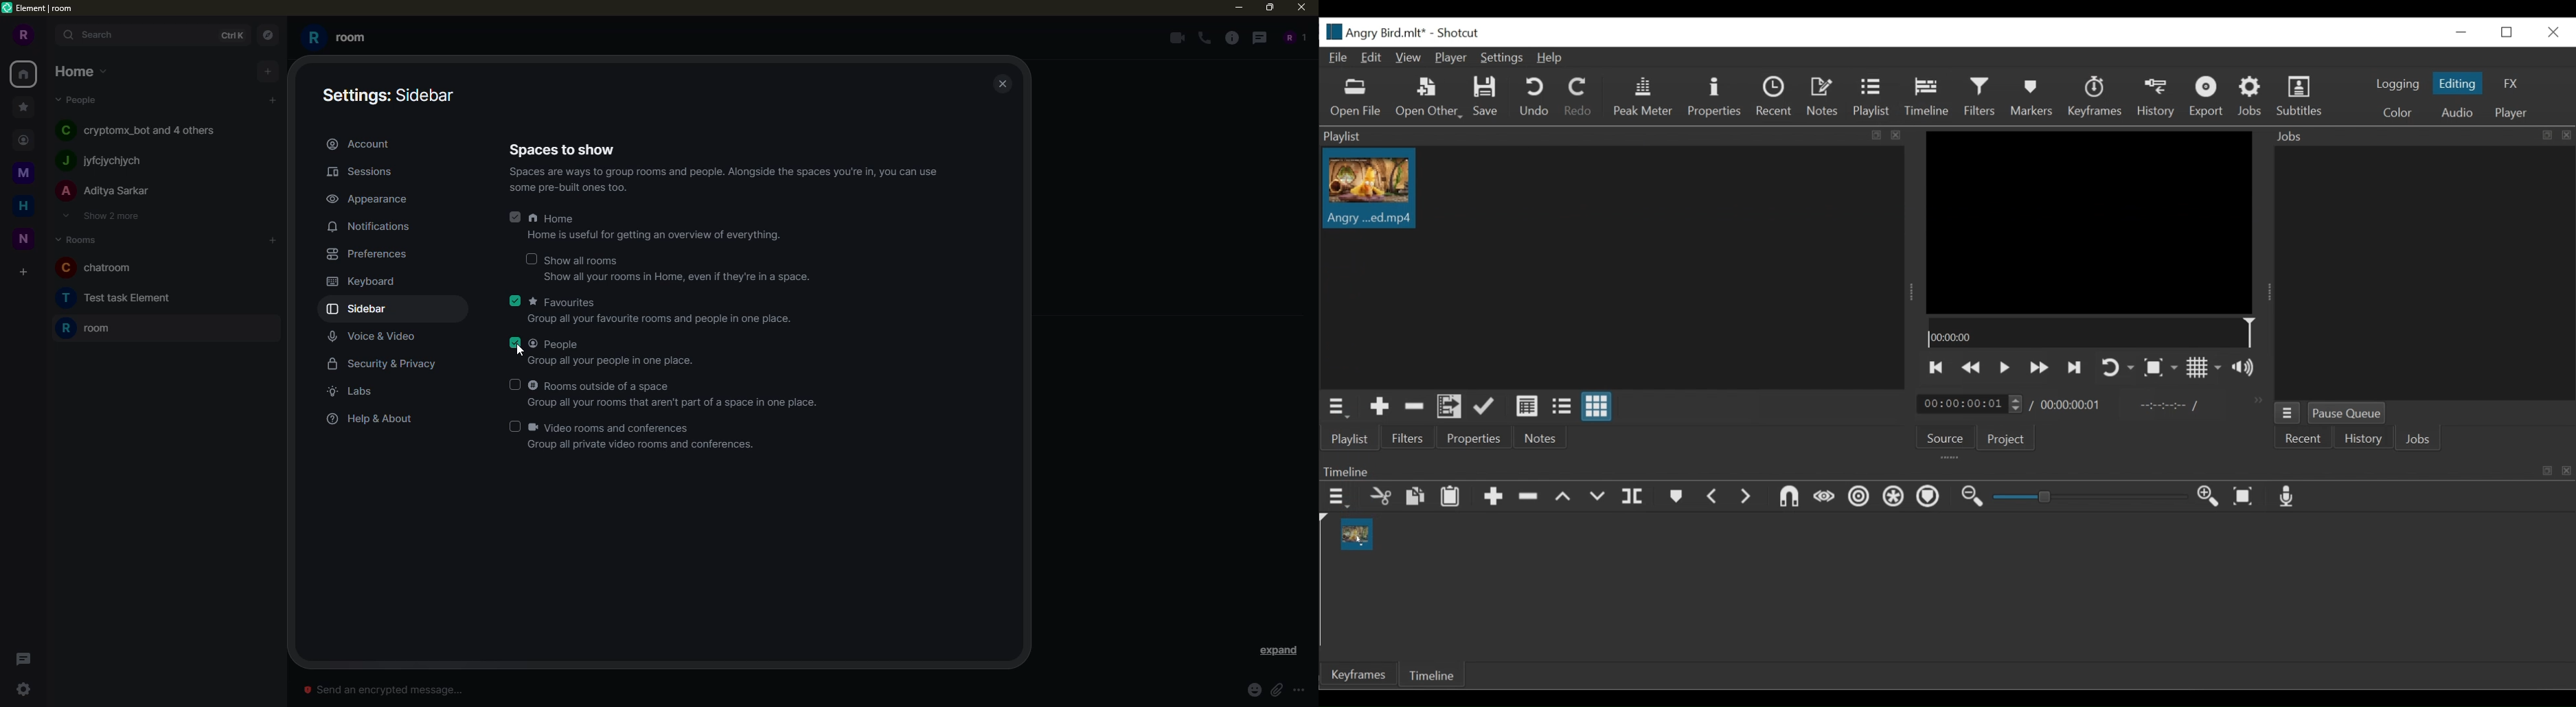 Image resolution: width=2576 pixels, height=728 pixels. What do you see at coordinates (1613, 136) in the screenshot?
I see `Playlist` at bounding box center [1613, 136].